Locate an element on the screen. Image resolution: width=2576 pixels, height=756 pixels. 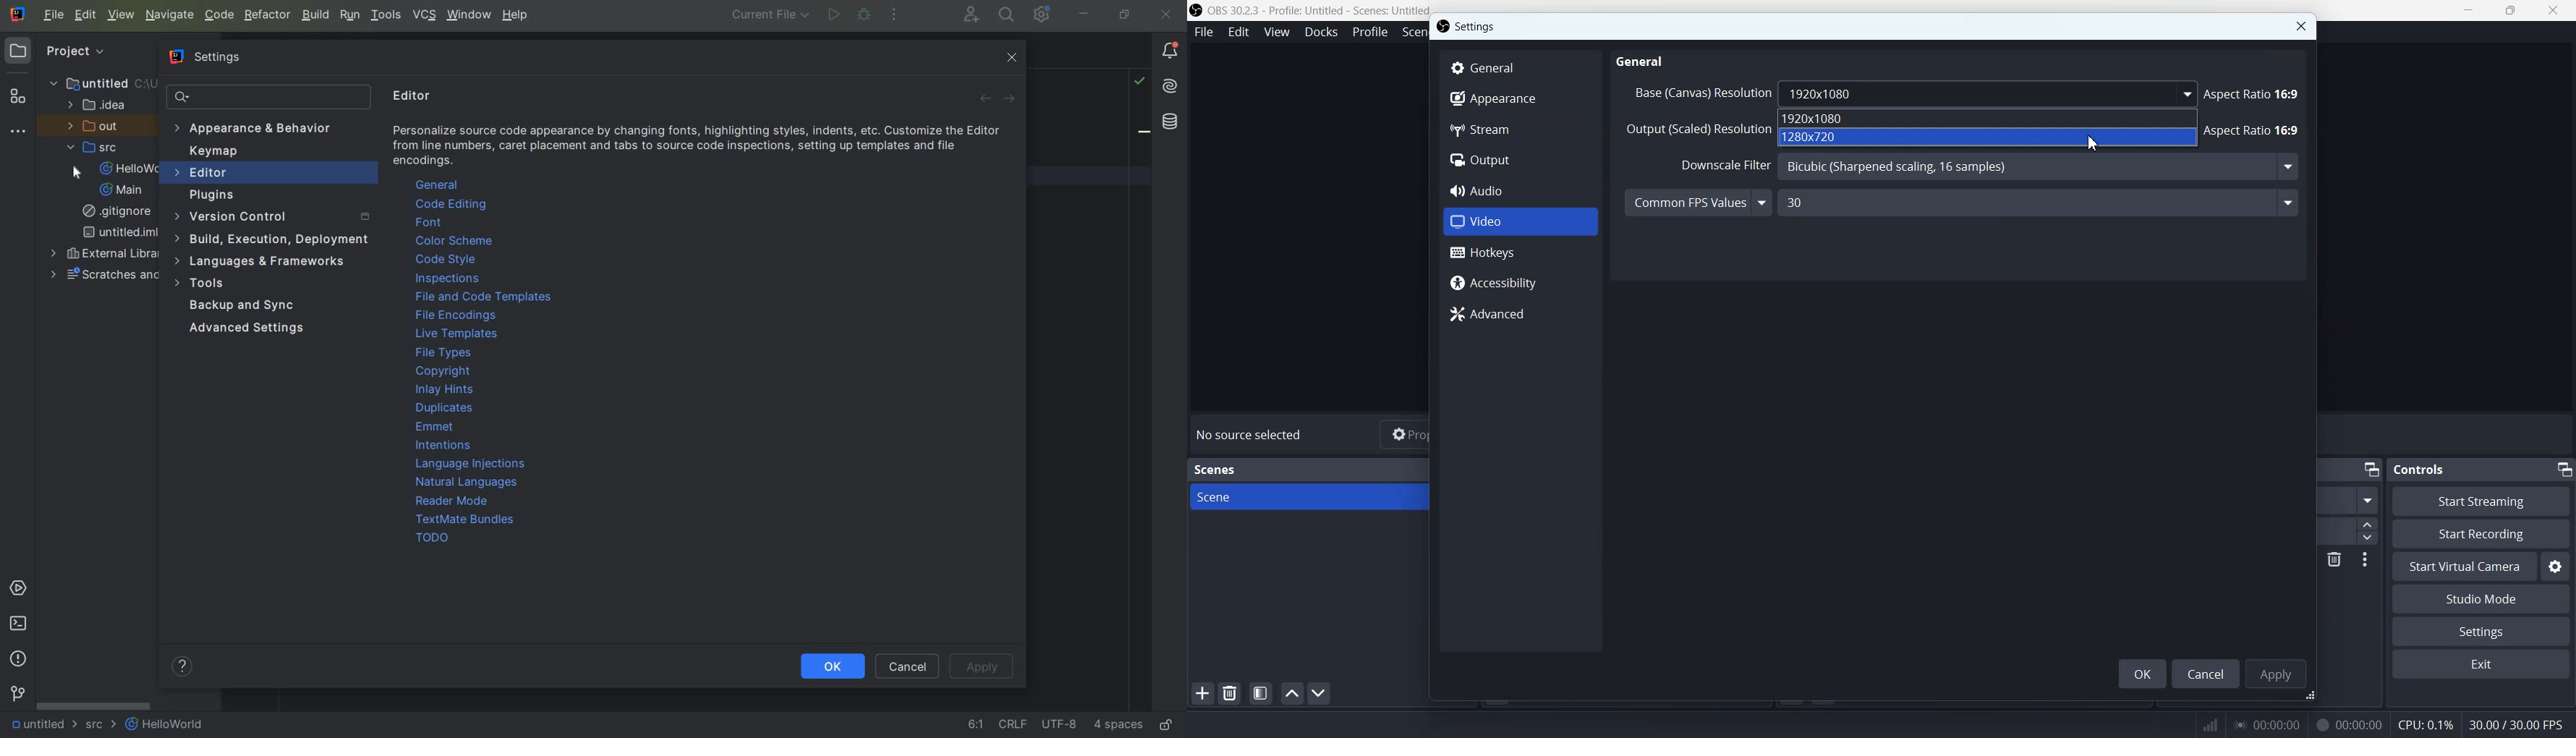
00:00:00 is located at coordinates (2345, 724).